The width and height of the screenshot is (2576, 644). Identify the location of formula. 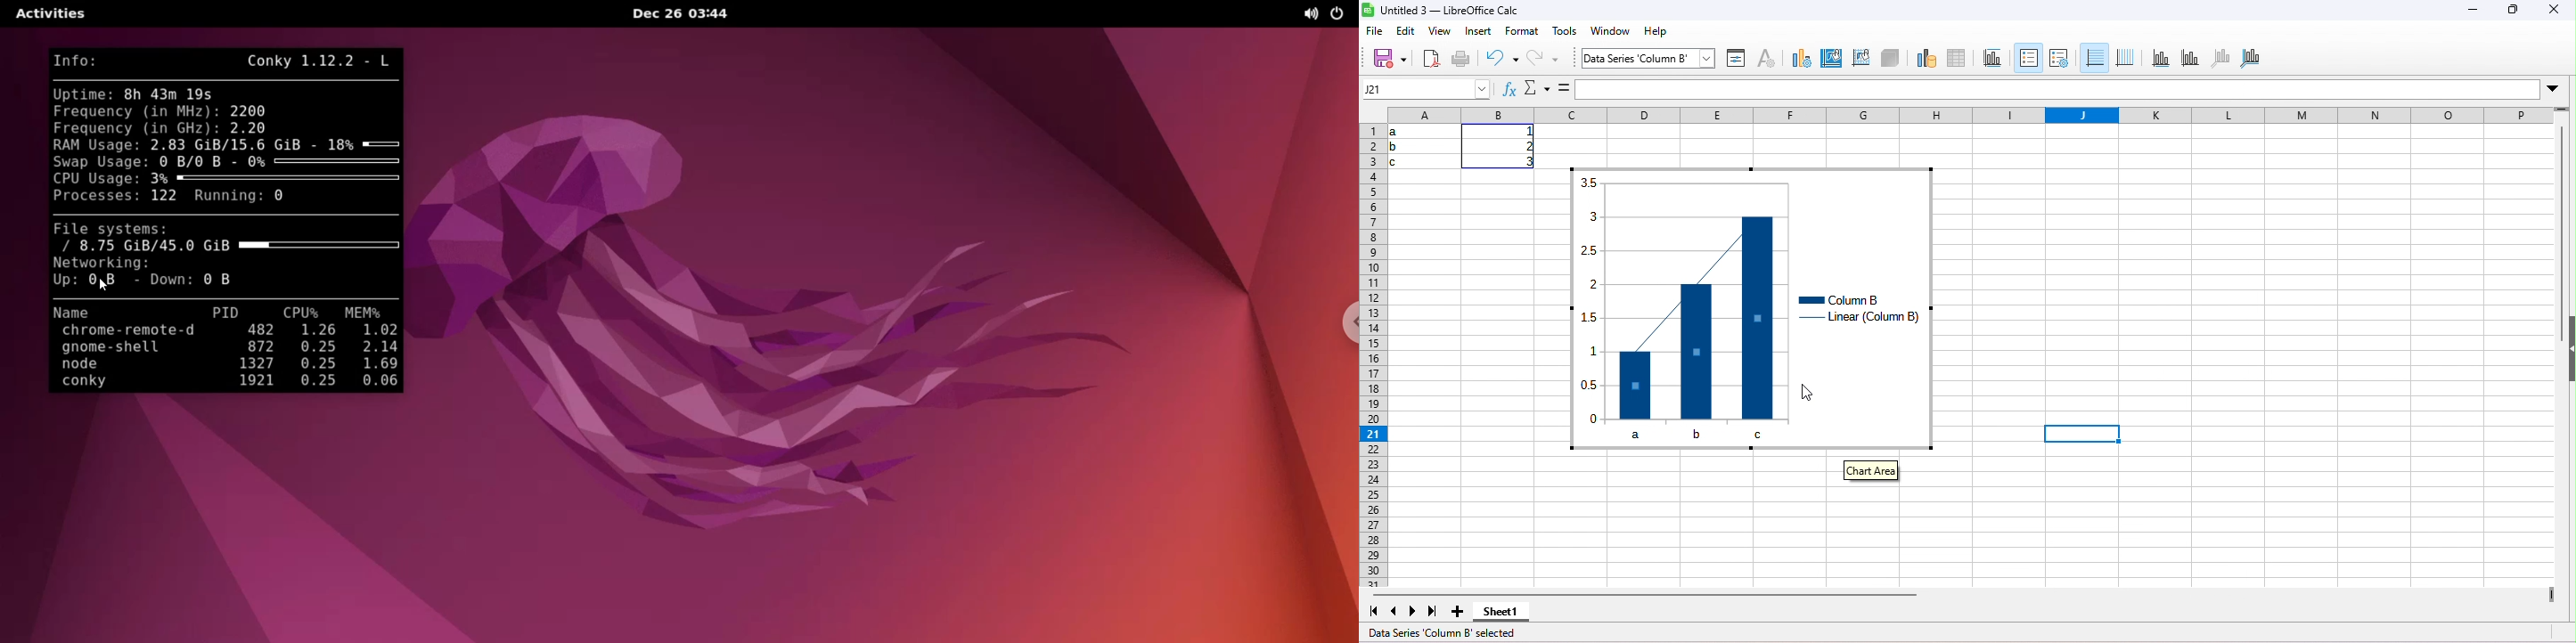
(1562, 85).